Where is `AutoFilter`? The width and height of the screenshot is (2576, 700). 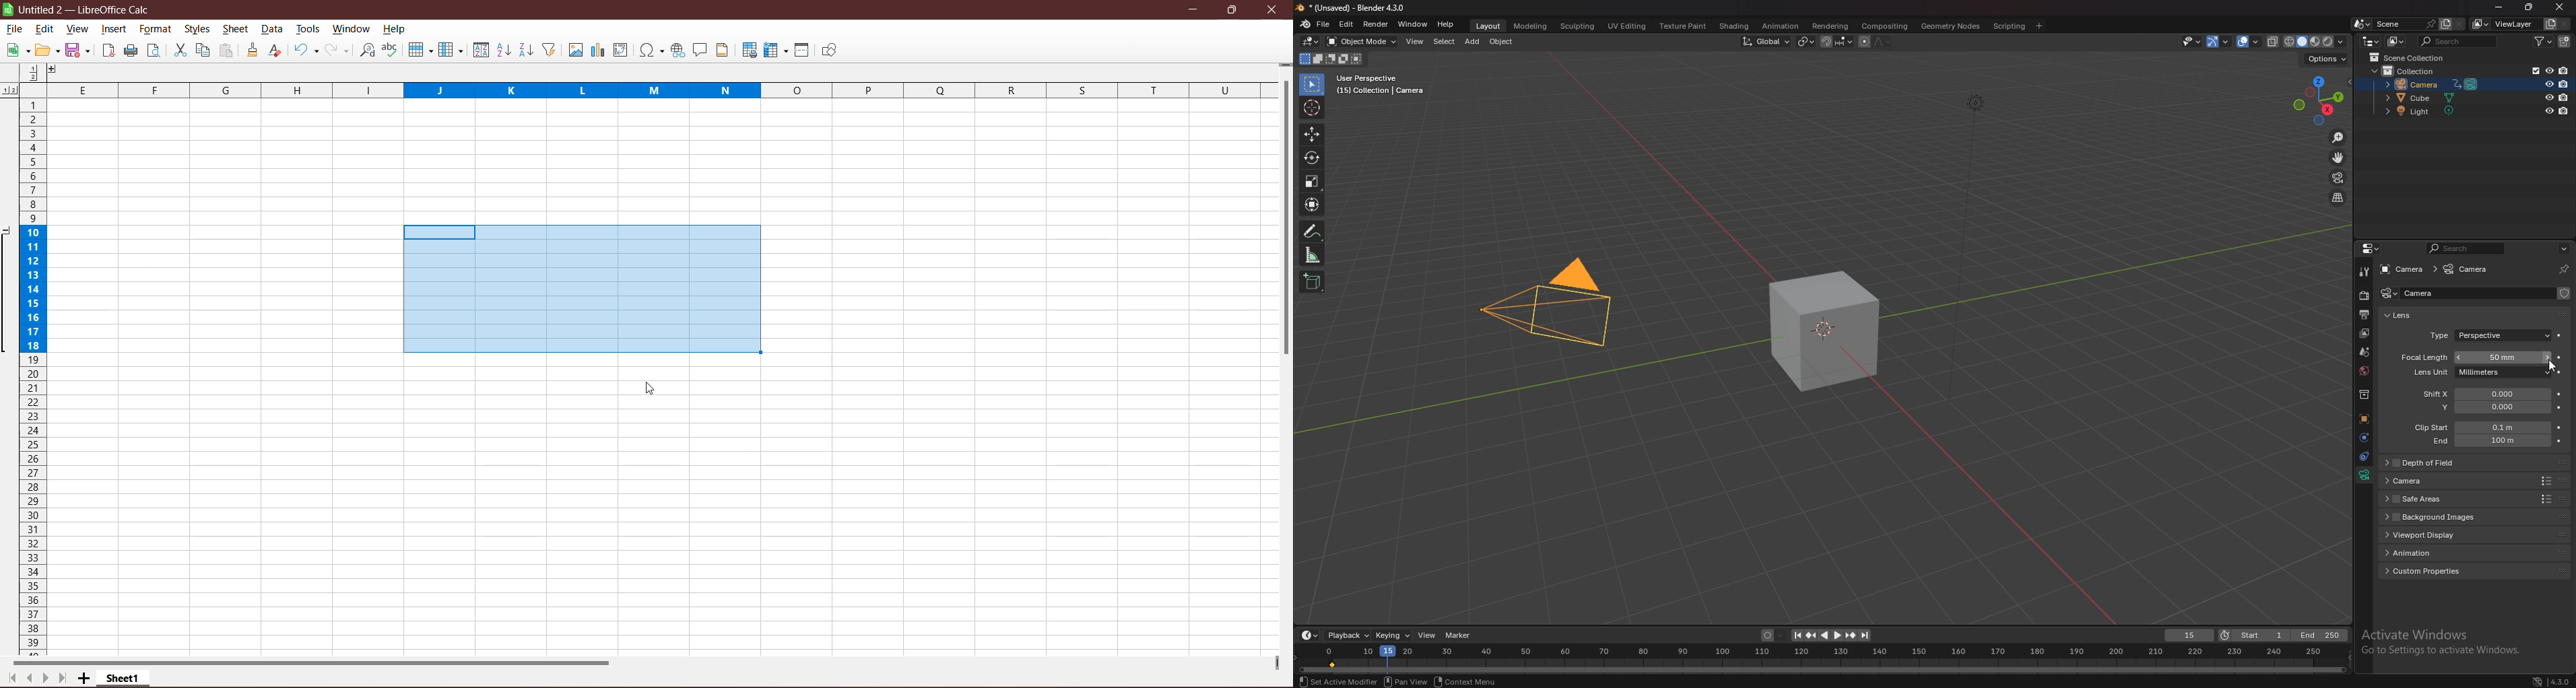
AutoFilter is located at coordinates (550, 50).